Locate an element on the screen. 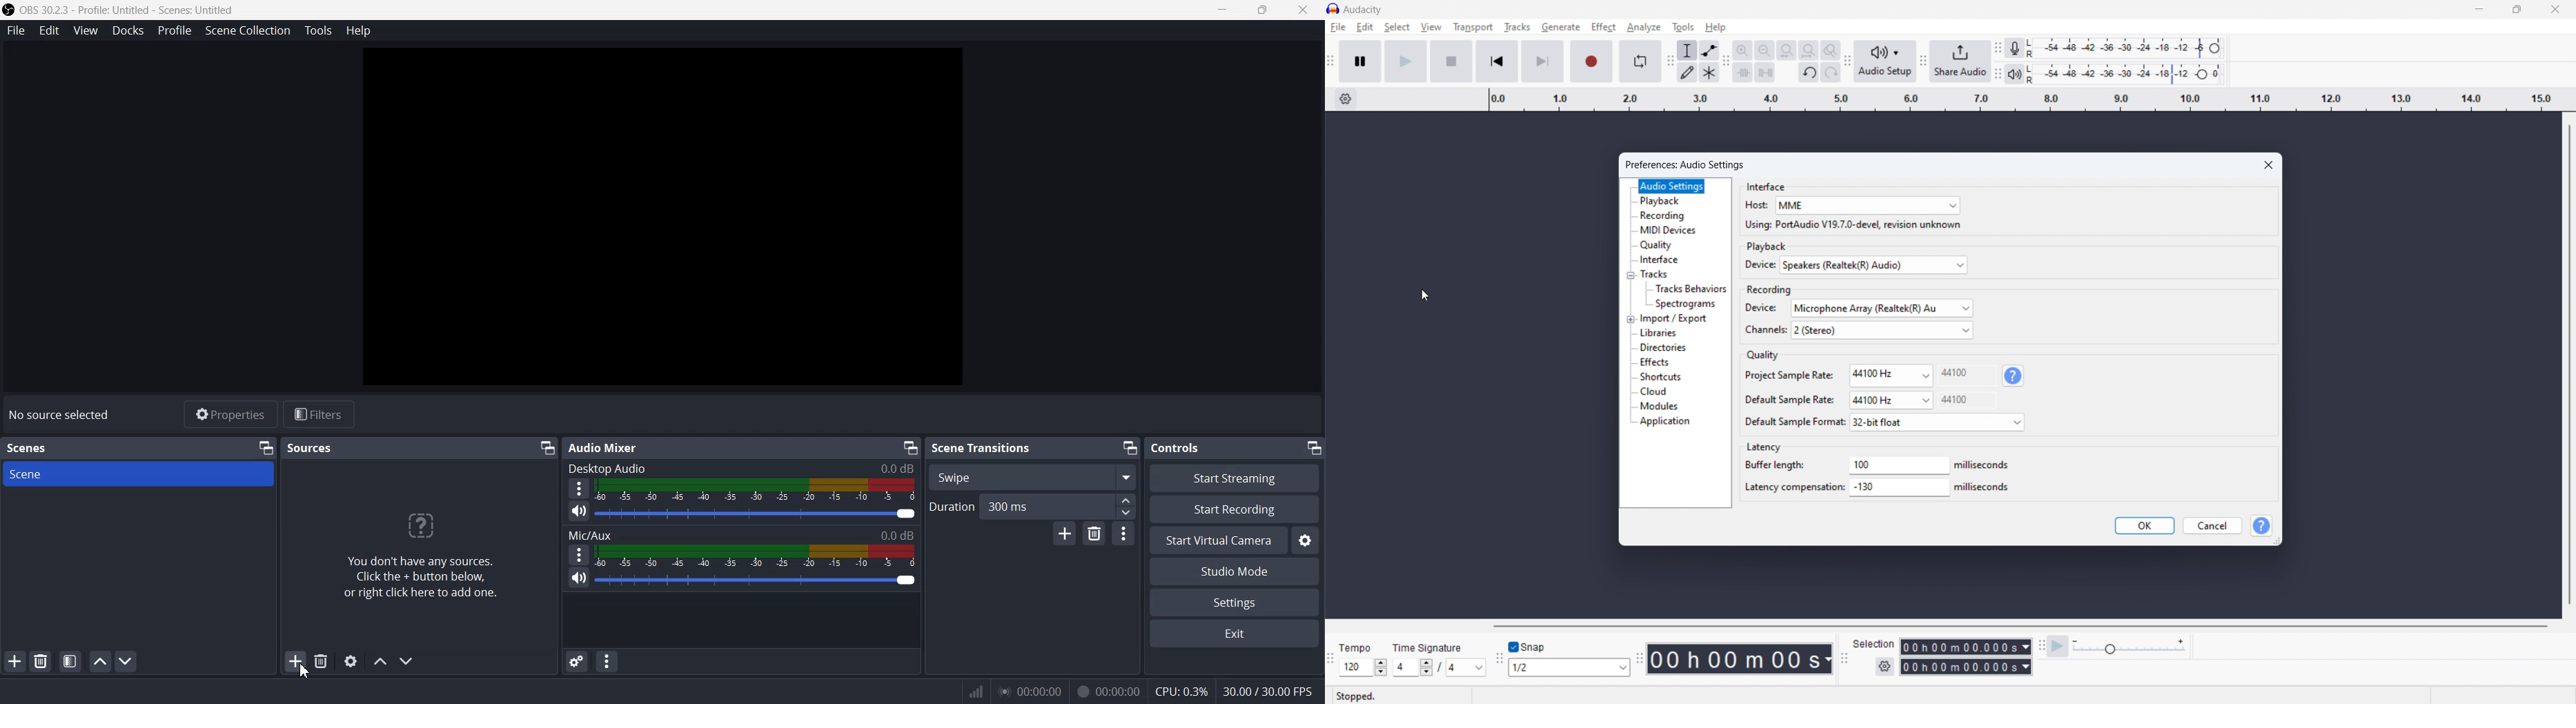 This screenshot has height=728, width=2576. Minimize is located at coordinates (267, 447).